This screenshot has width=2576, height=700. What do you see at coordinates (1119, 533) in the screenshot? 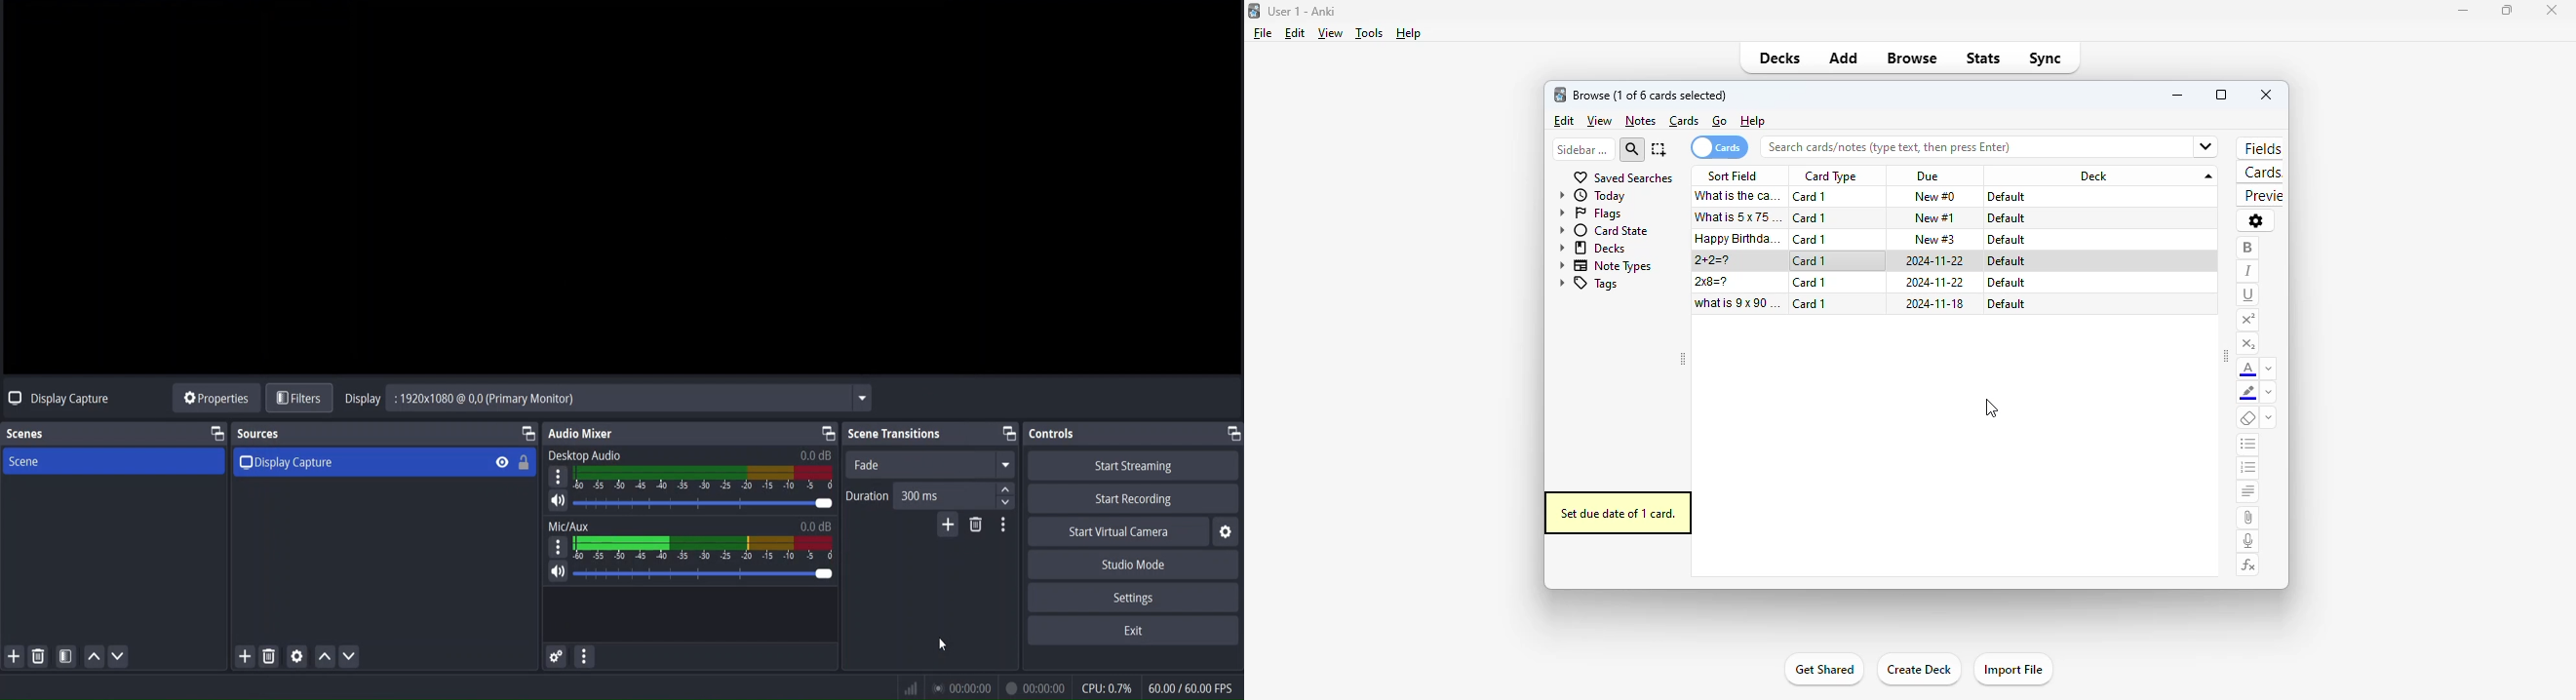
I see `start virtual camera` at bounding box center [1119, 533].